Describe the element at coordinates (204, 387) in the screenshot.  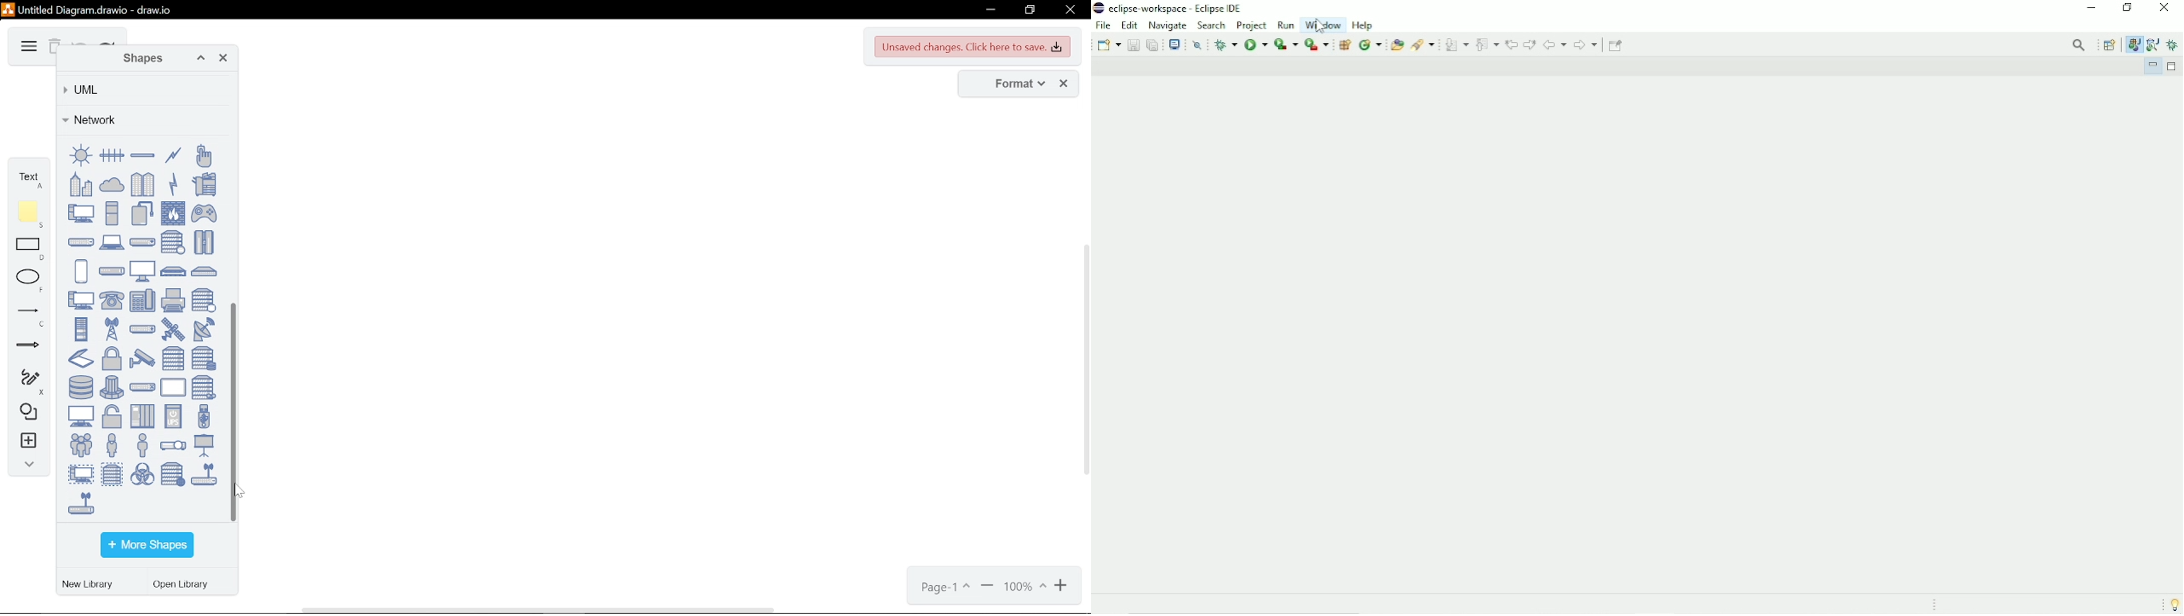
I see `tape storage` at that location.